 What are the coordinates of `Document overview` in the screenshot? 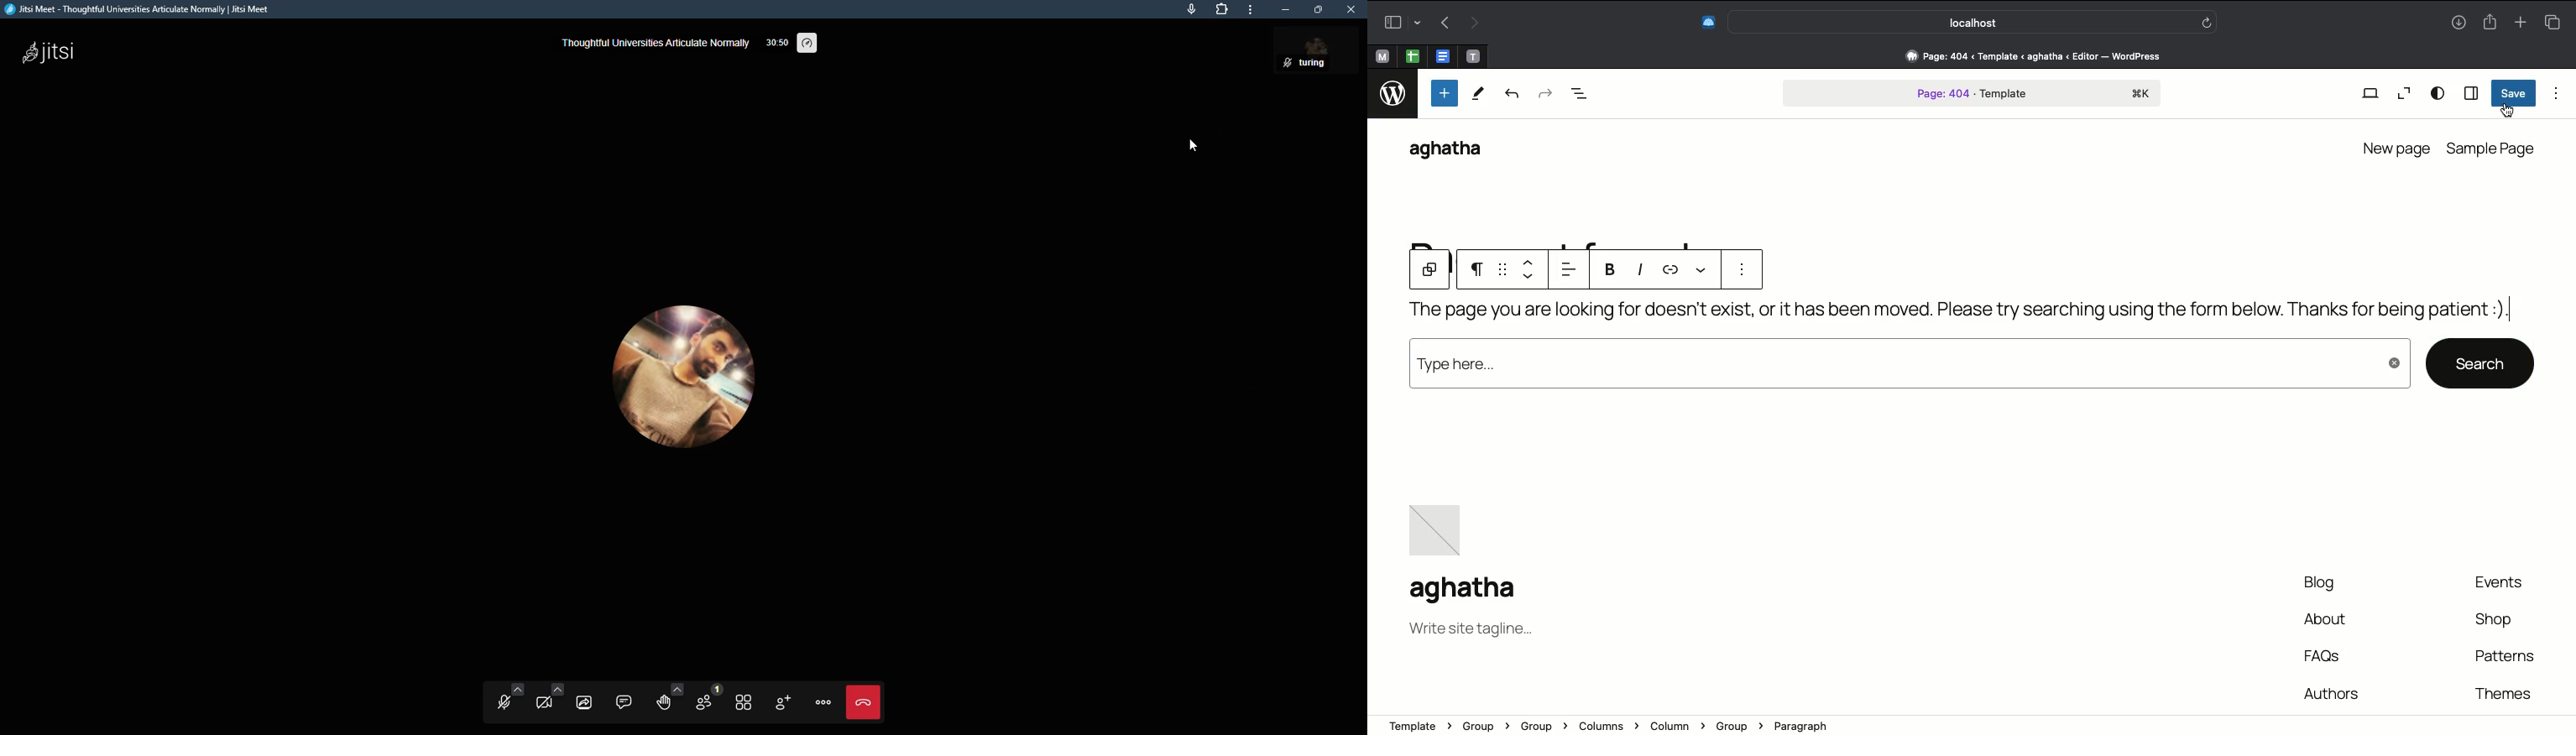 It's located at (1580, 96).